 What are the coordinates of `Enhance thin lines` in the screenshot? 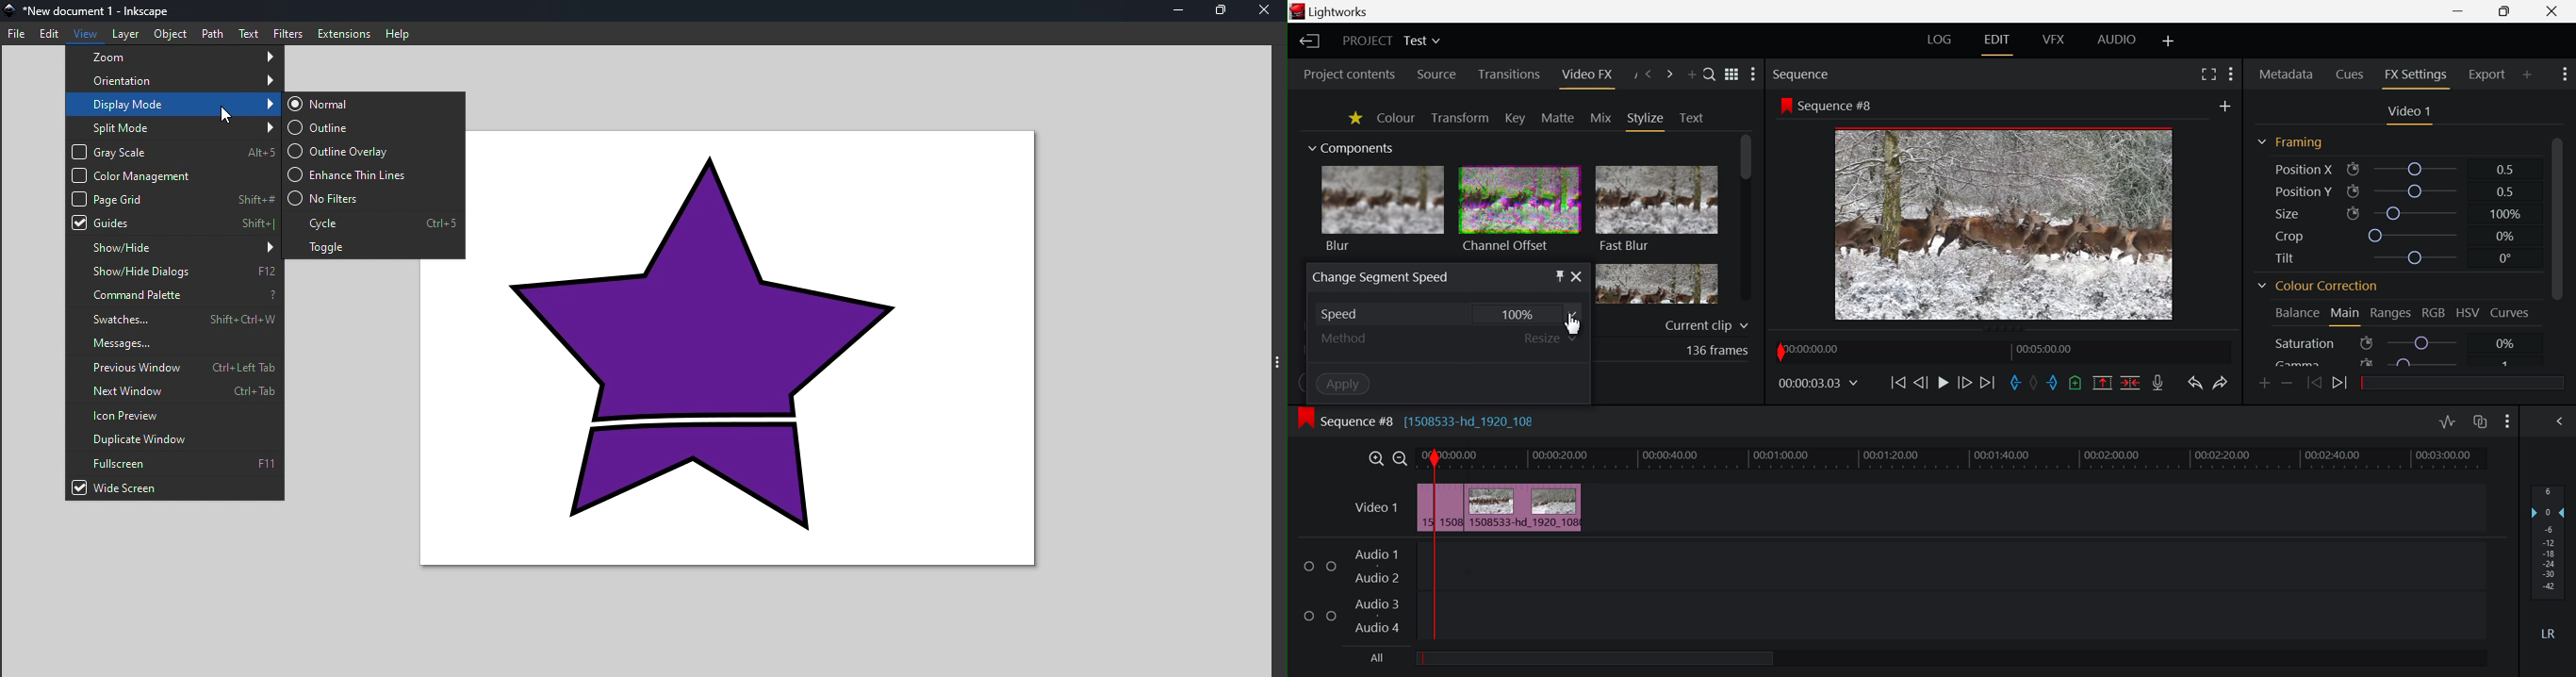 It's located at (373, 173).